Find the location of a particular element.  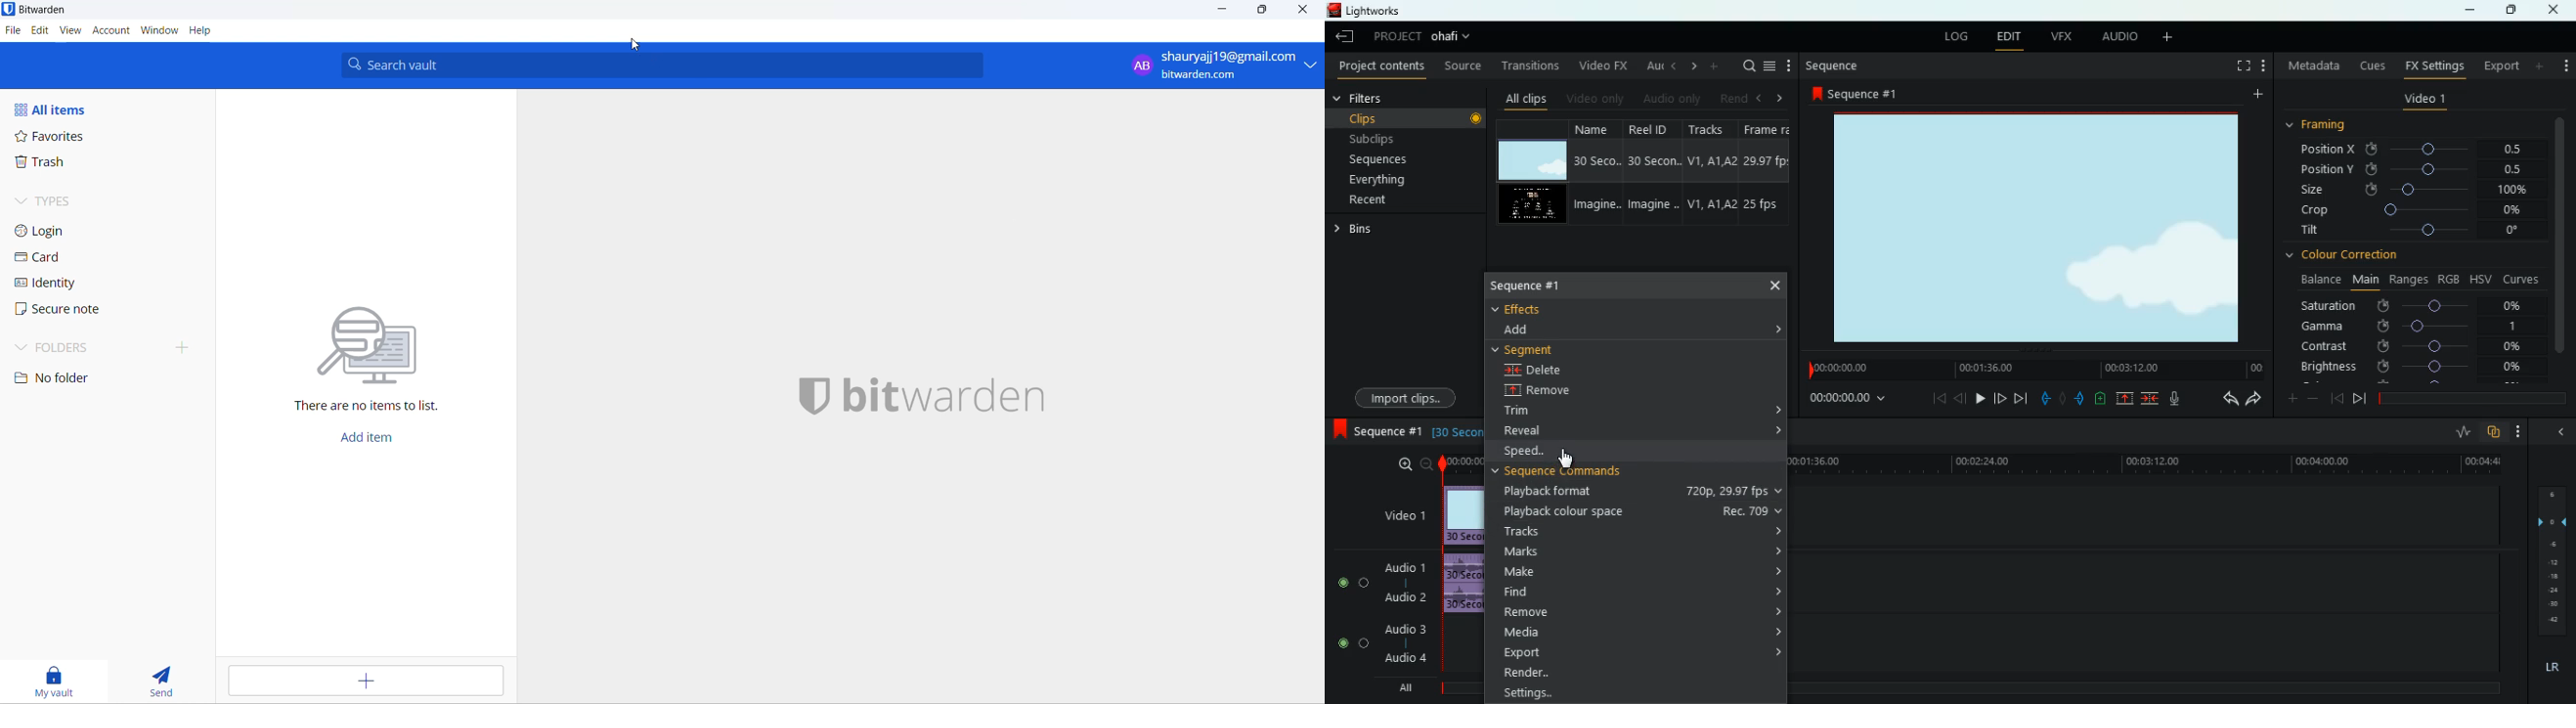

reel id is located at coordinates (1646, 171).